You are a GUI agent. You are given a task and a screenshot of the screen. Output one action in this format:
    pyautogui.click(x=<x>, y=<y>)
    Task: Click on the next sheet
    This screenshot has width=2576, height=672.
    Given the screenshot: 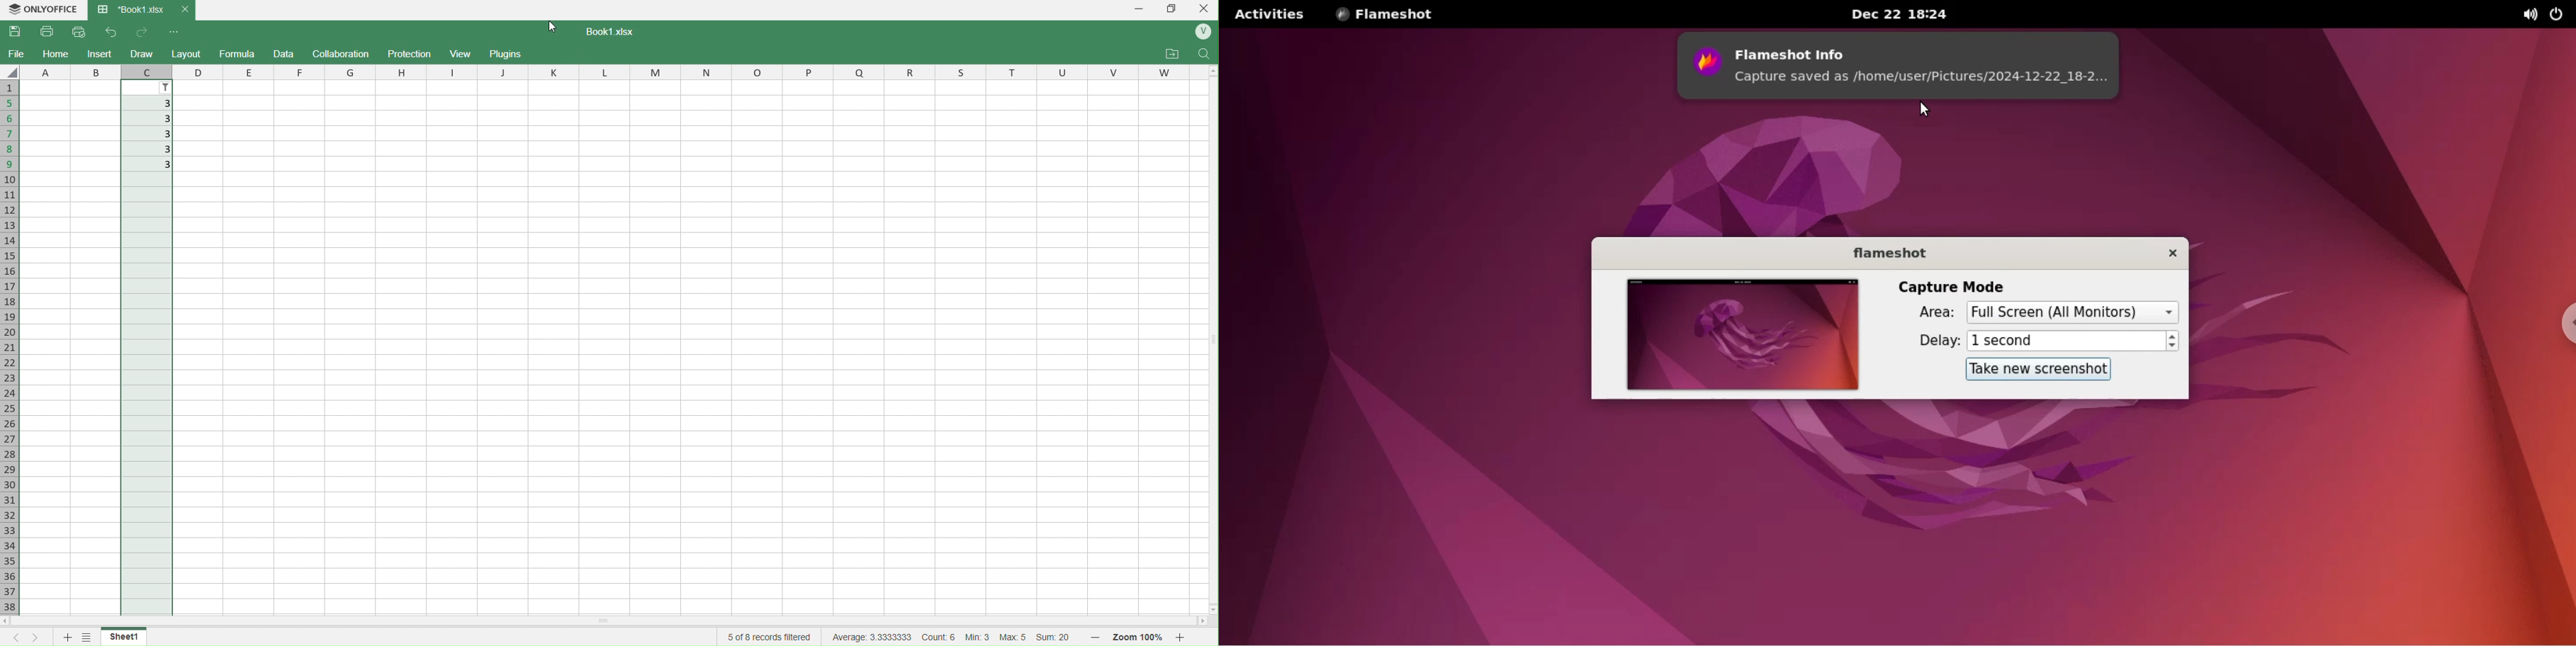 What is the action you would take?
    pyautogui.click(x=39, y=638)
    